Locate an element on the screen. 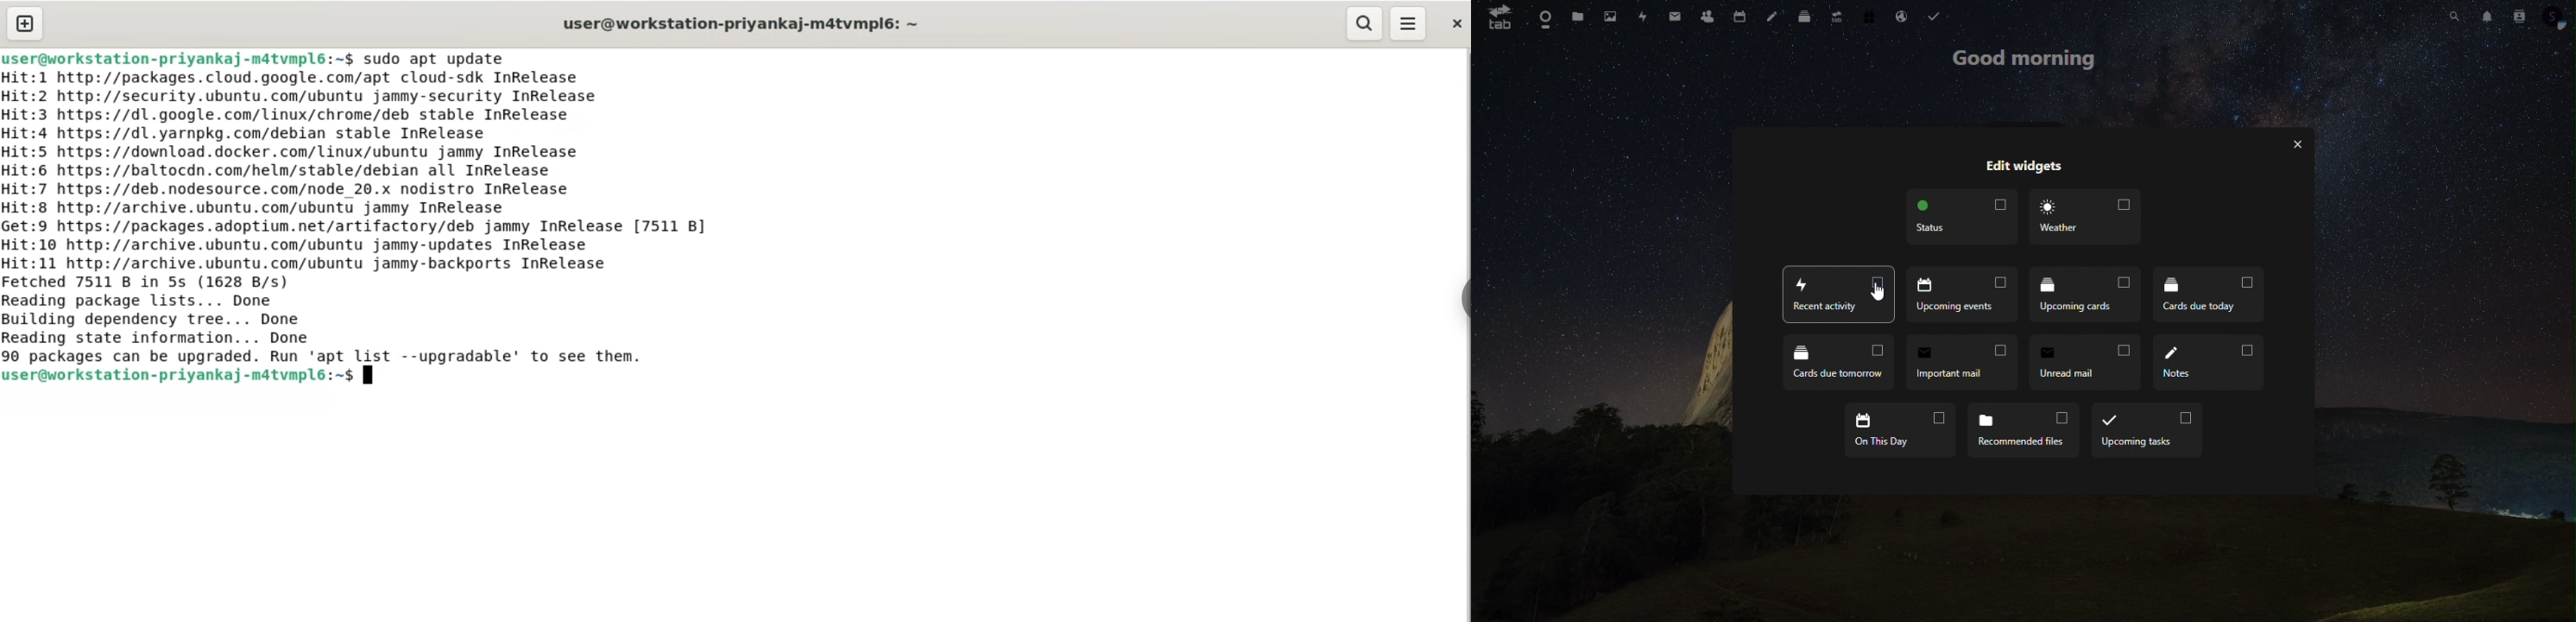  contacts is located at coordinates (1709, 17).